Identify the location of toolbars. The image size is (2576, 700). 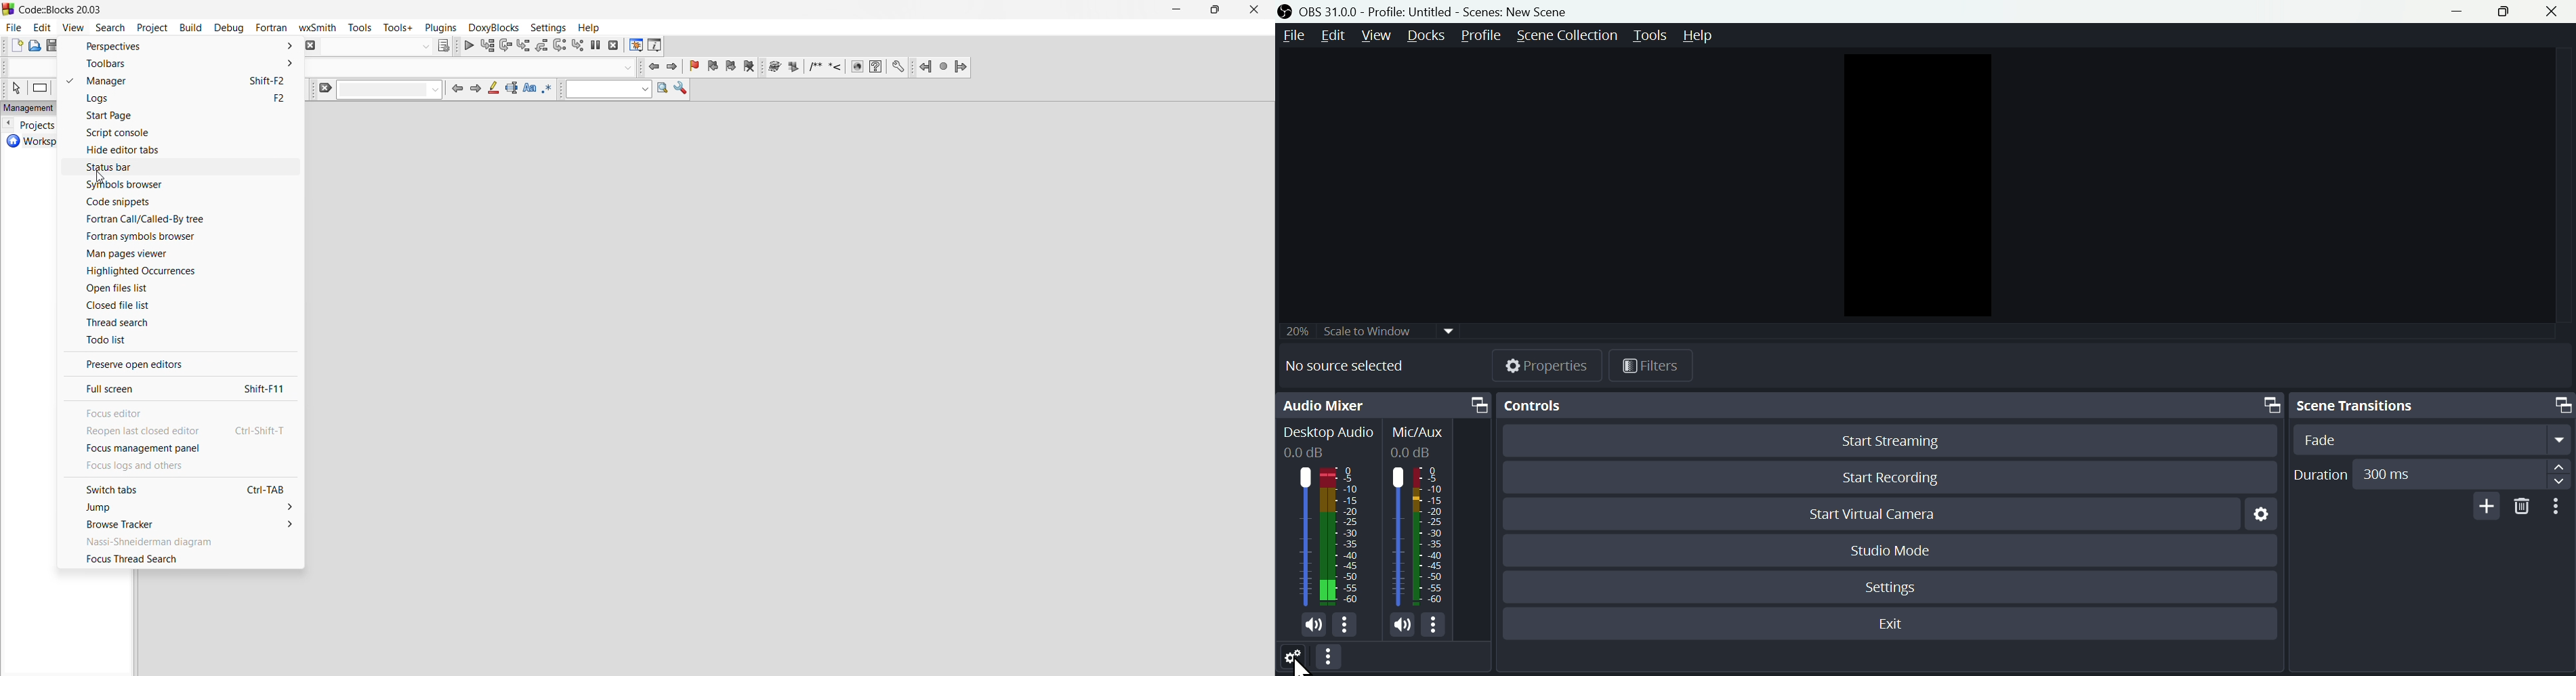
(179, 65).